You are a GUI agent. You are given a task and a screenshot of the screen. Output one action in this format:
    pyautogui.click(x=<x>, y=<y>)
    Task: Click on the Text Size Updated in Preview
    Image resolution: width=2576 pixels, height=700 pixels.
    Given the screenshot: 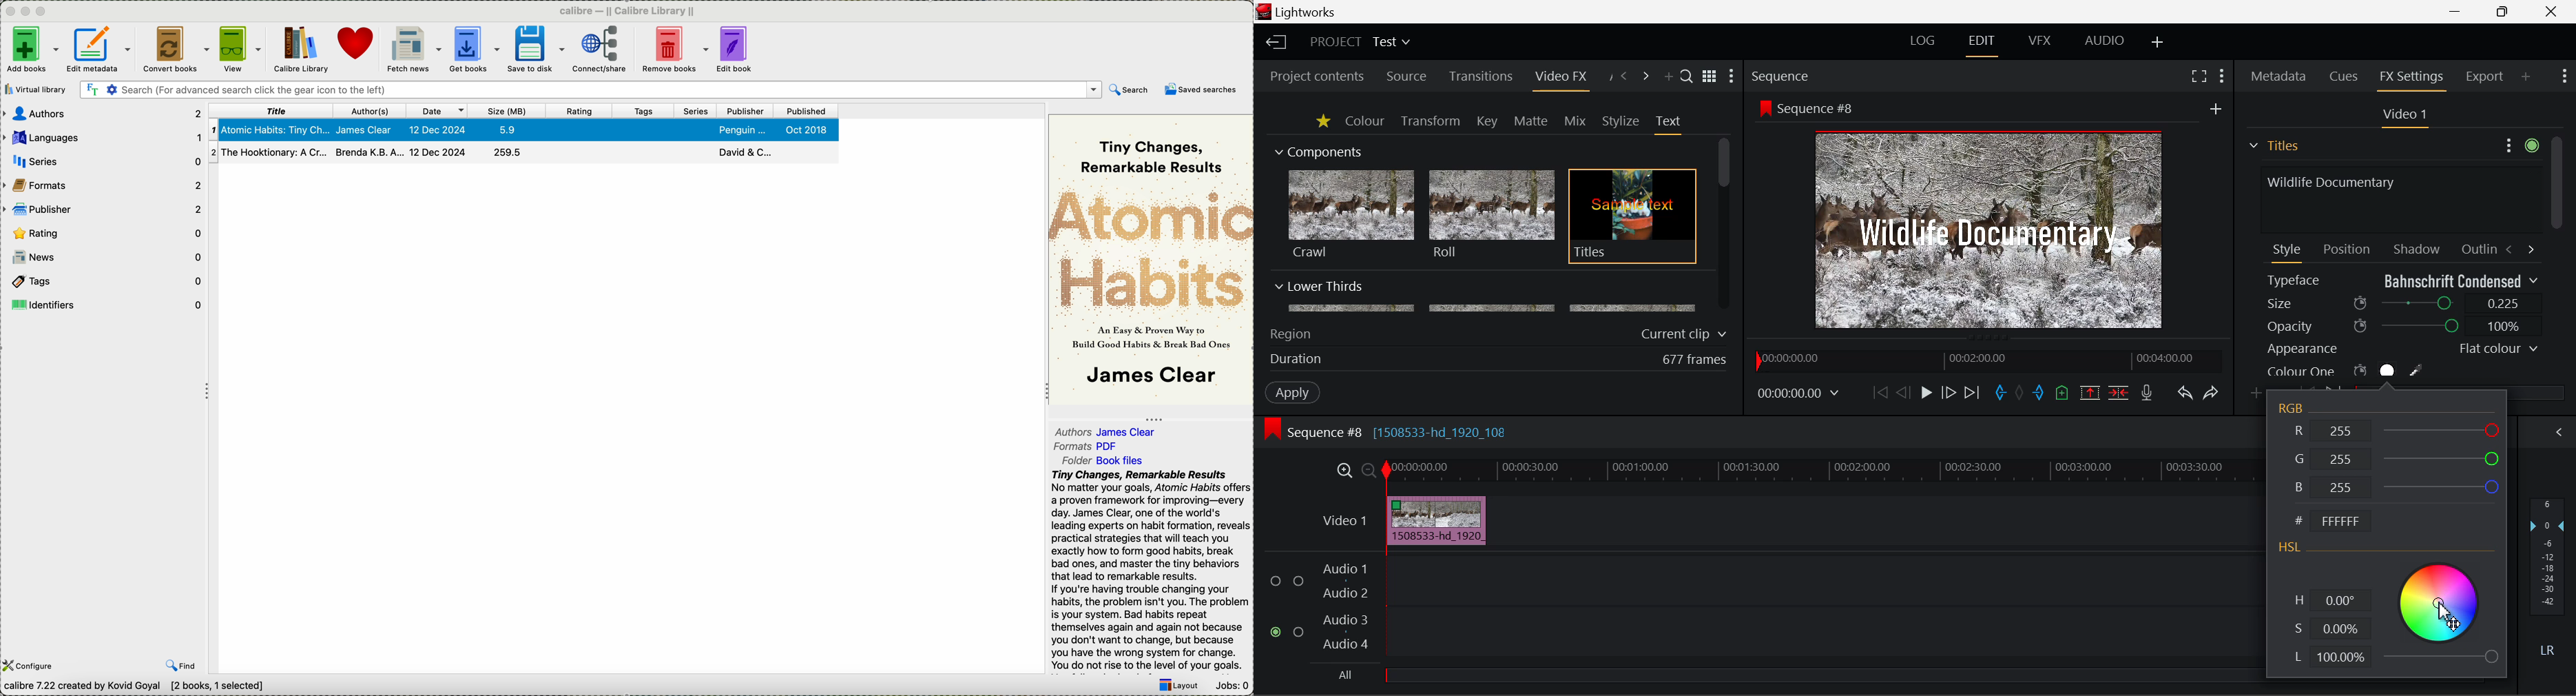 What is the action you would take?
    pyautogui.click(x=1992, y=232)
    